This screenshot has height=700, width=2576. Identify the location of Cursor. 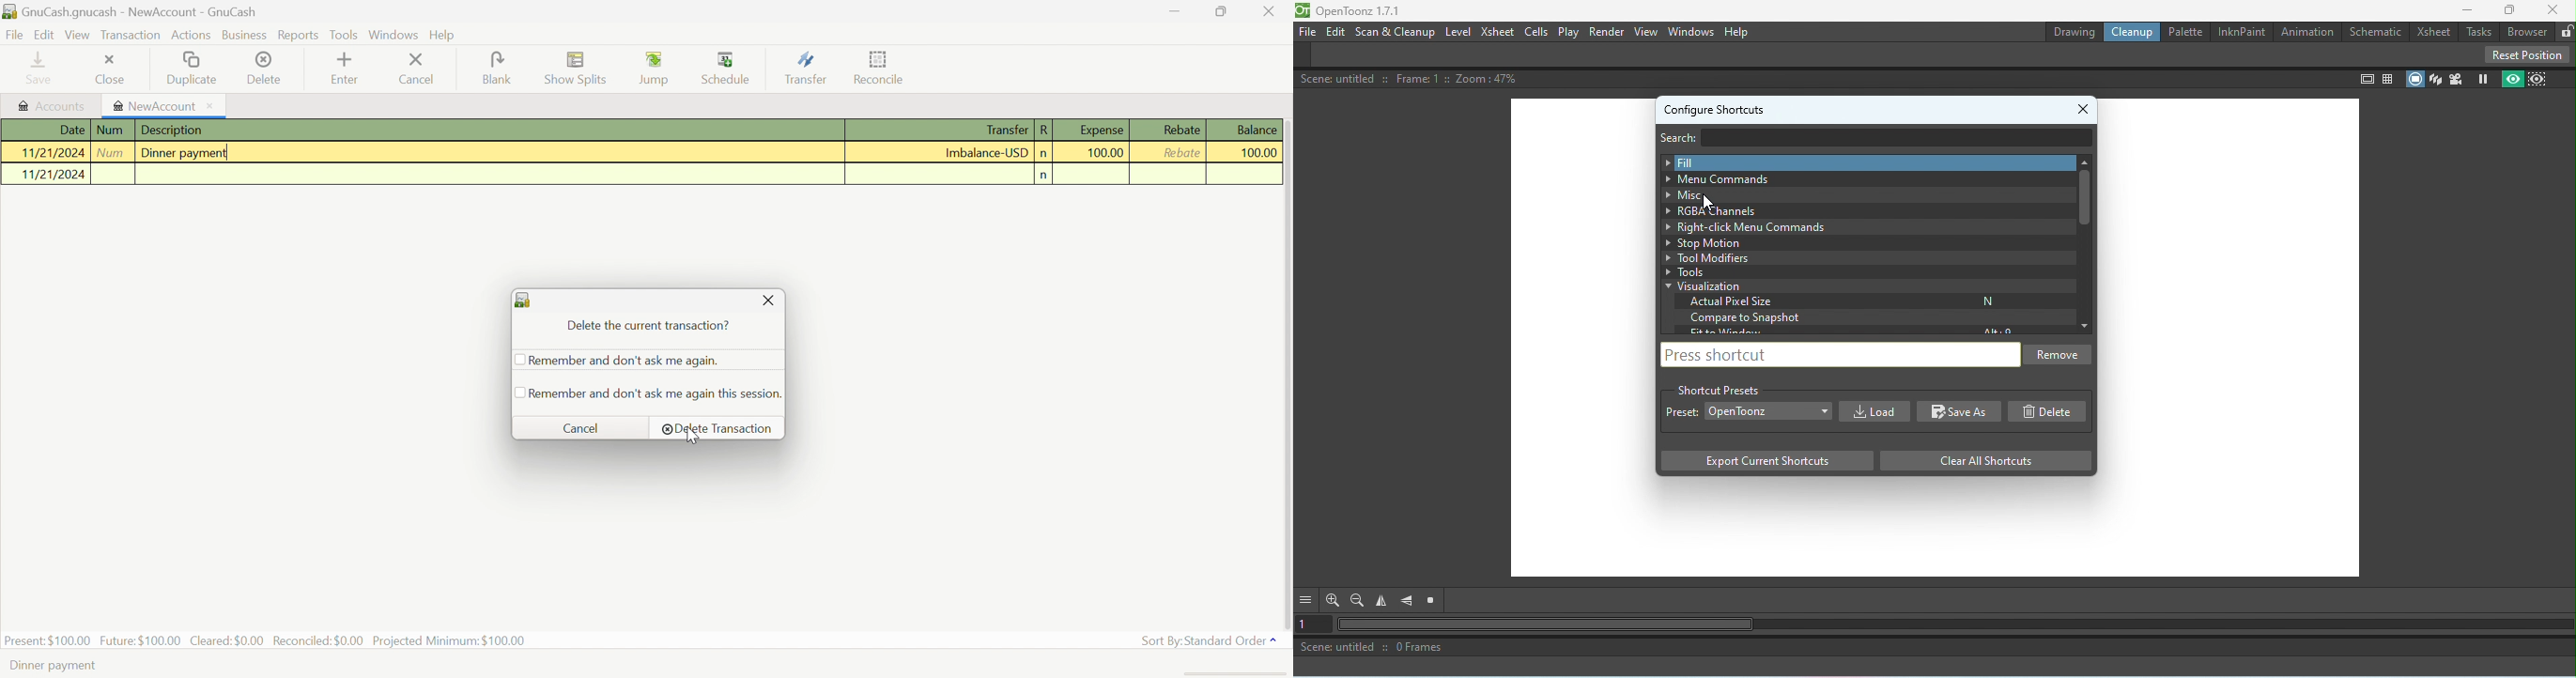
(1707, 203).